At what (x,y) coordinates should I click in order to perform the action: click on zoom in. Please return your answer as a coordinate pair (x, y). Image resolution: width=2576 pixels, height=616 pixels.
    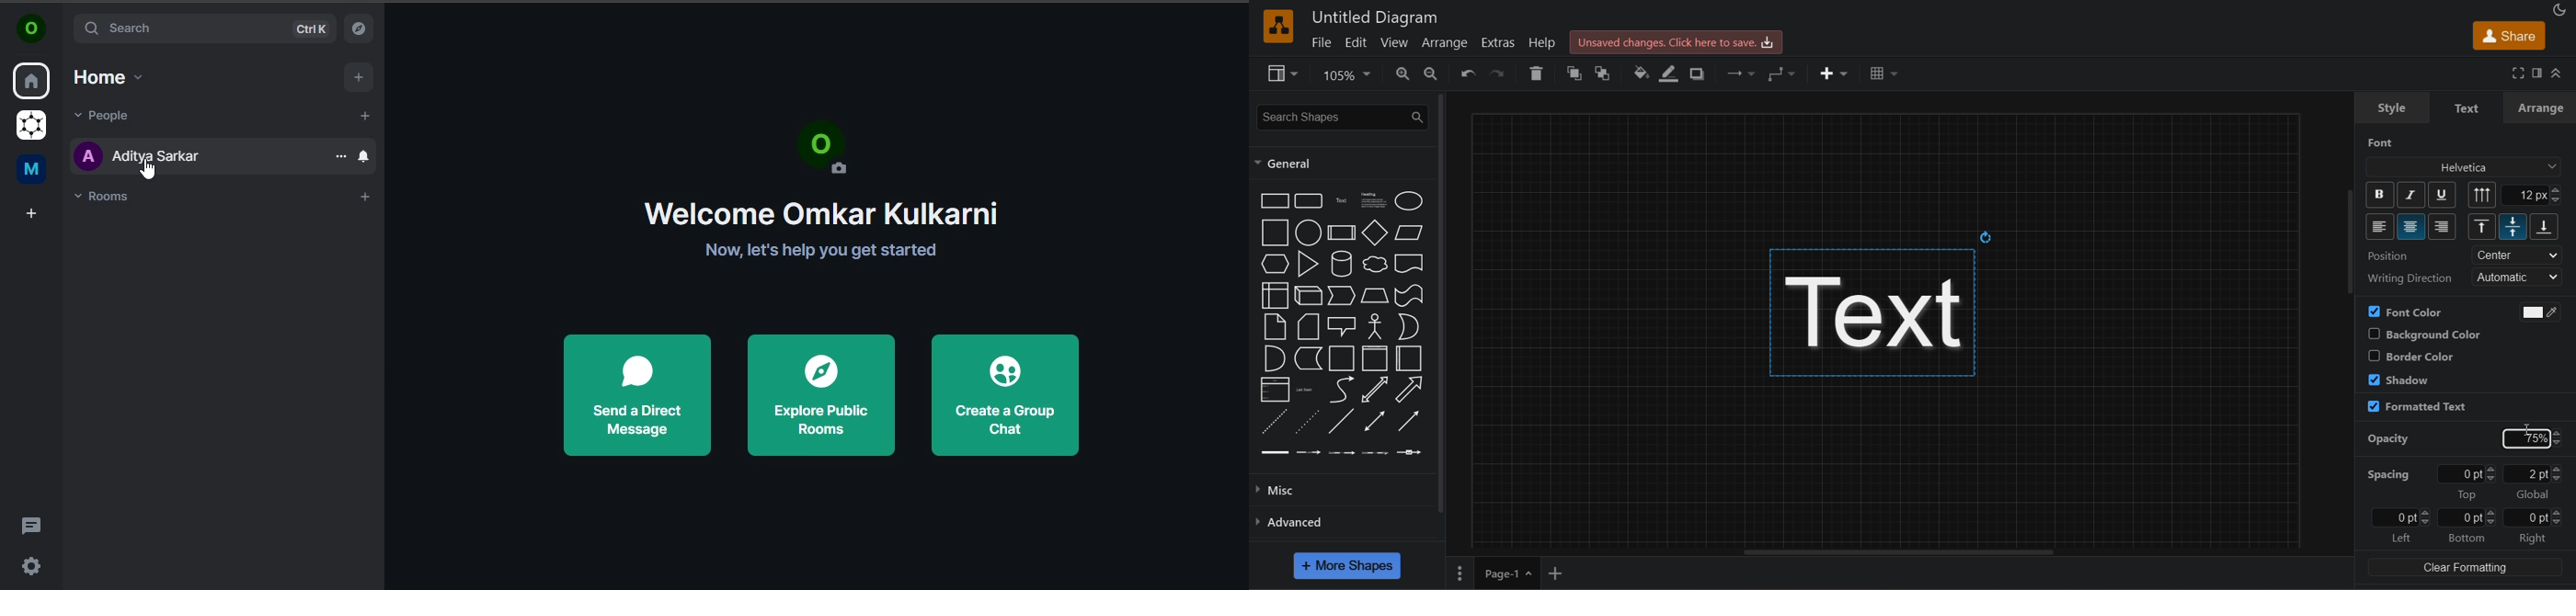
    Looking at the image, I should click on (1403, 75).